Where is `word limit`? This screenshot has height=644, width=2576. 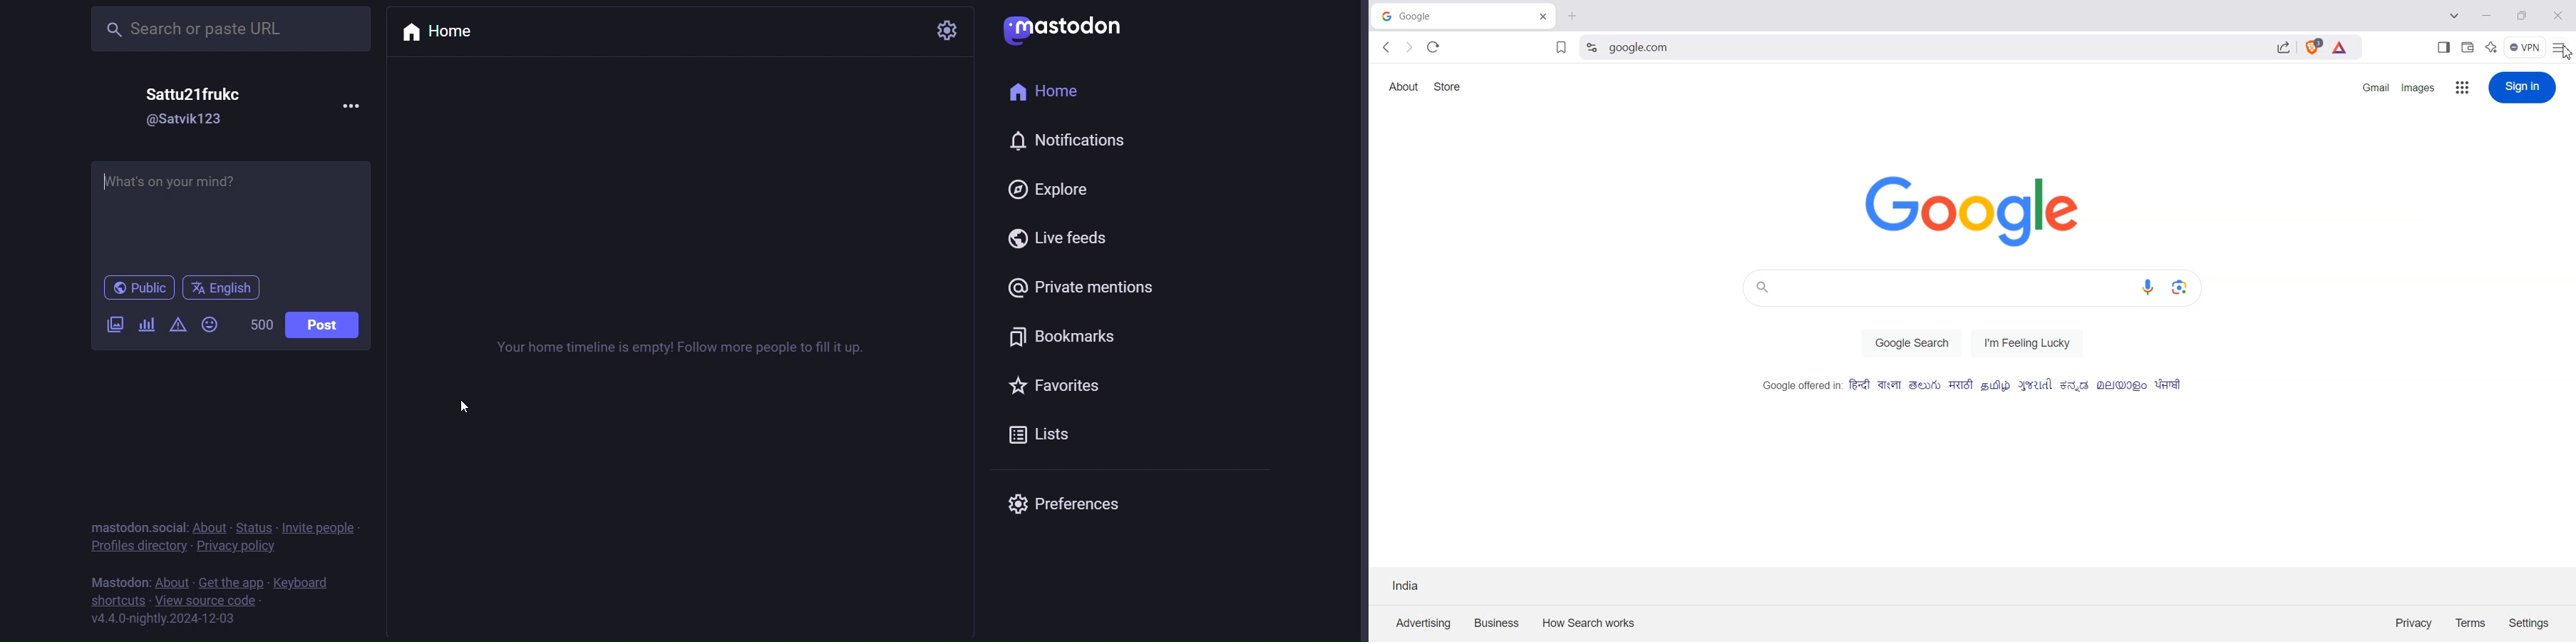 word limit is located at coordinates (262, 327).